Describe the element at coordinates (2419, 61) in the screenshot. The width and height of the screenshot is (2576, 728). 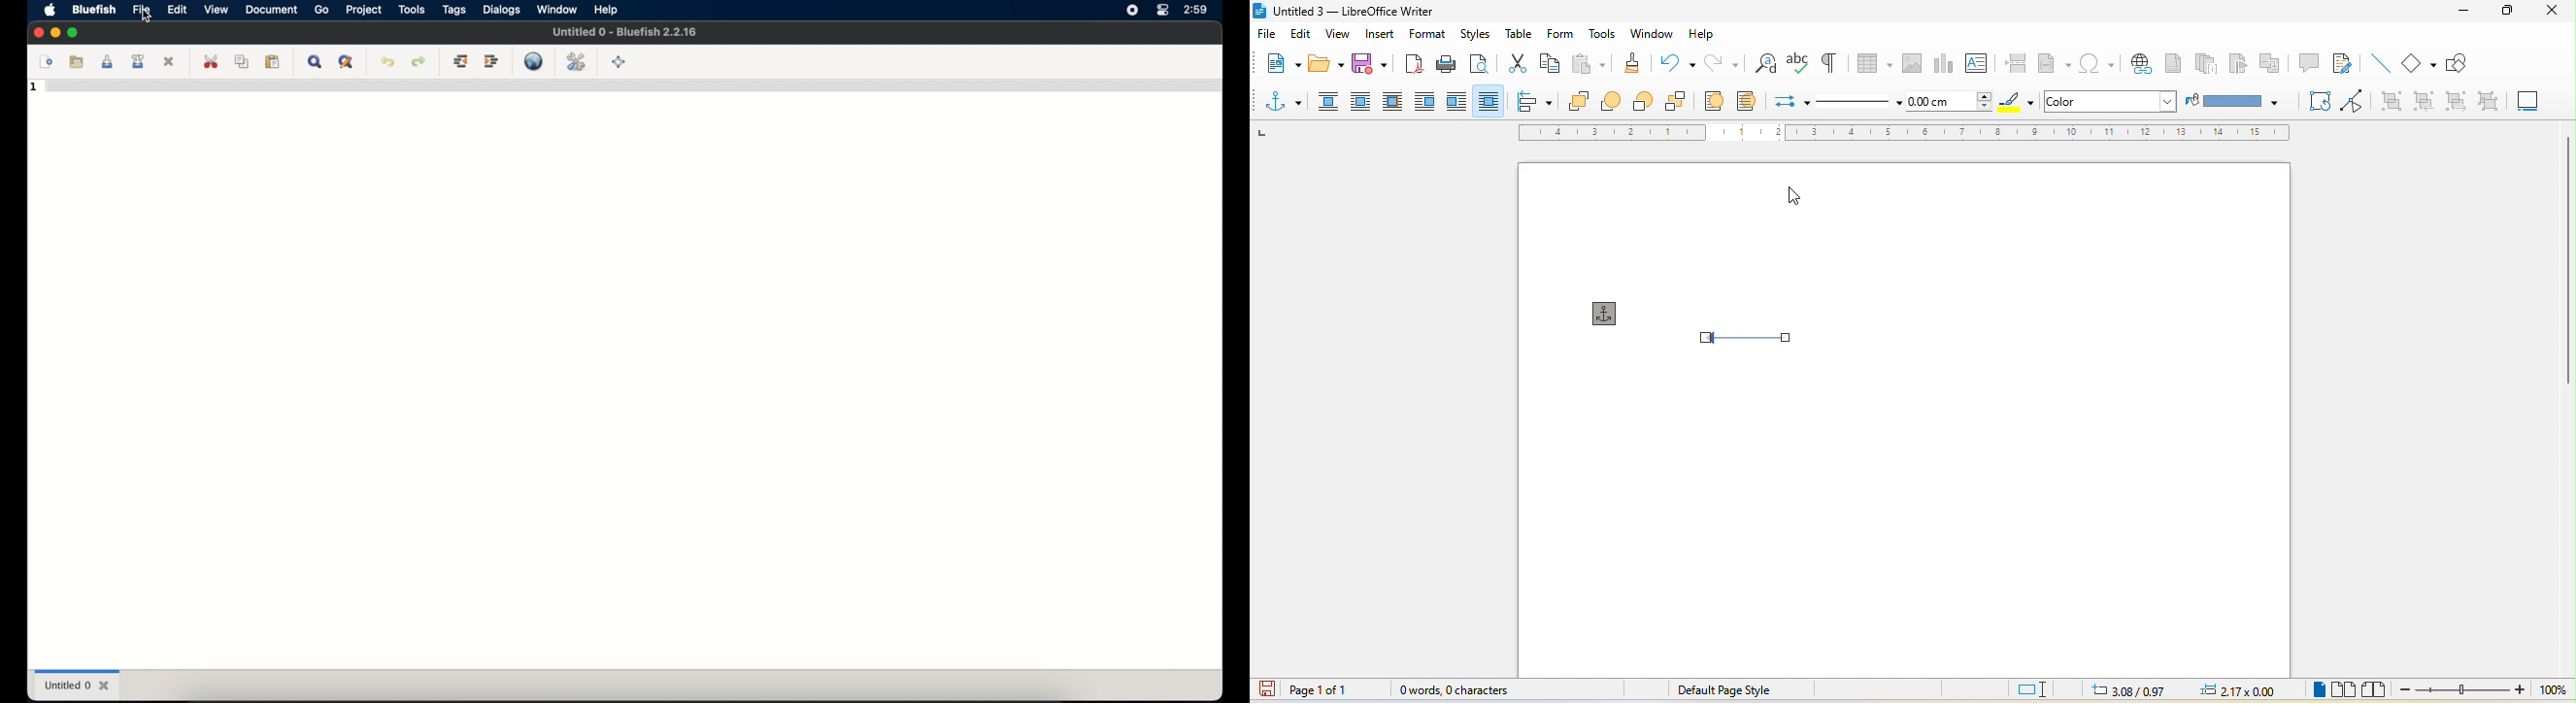
I see `basic shape` at that location.